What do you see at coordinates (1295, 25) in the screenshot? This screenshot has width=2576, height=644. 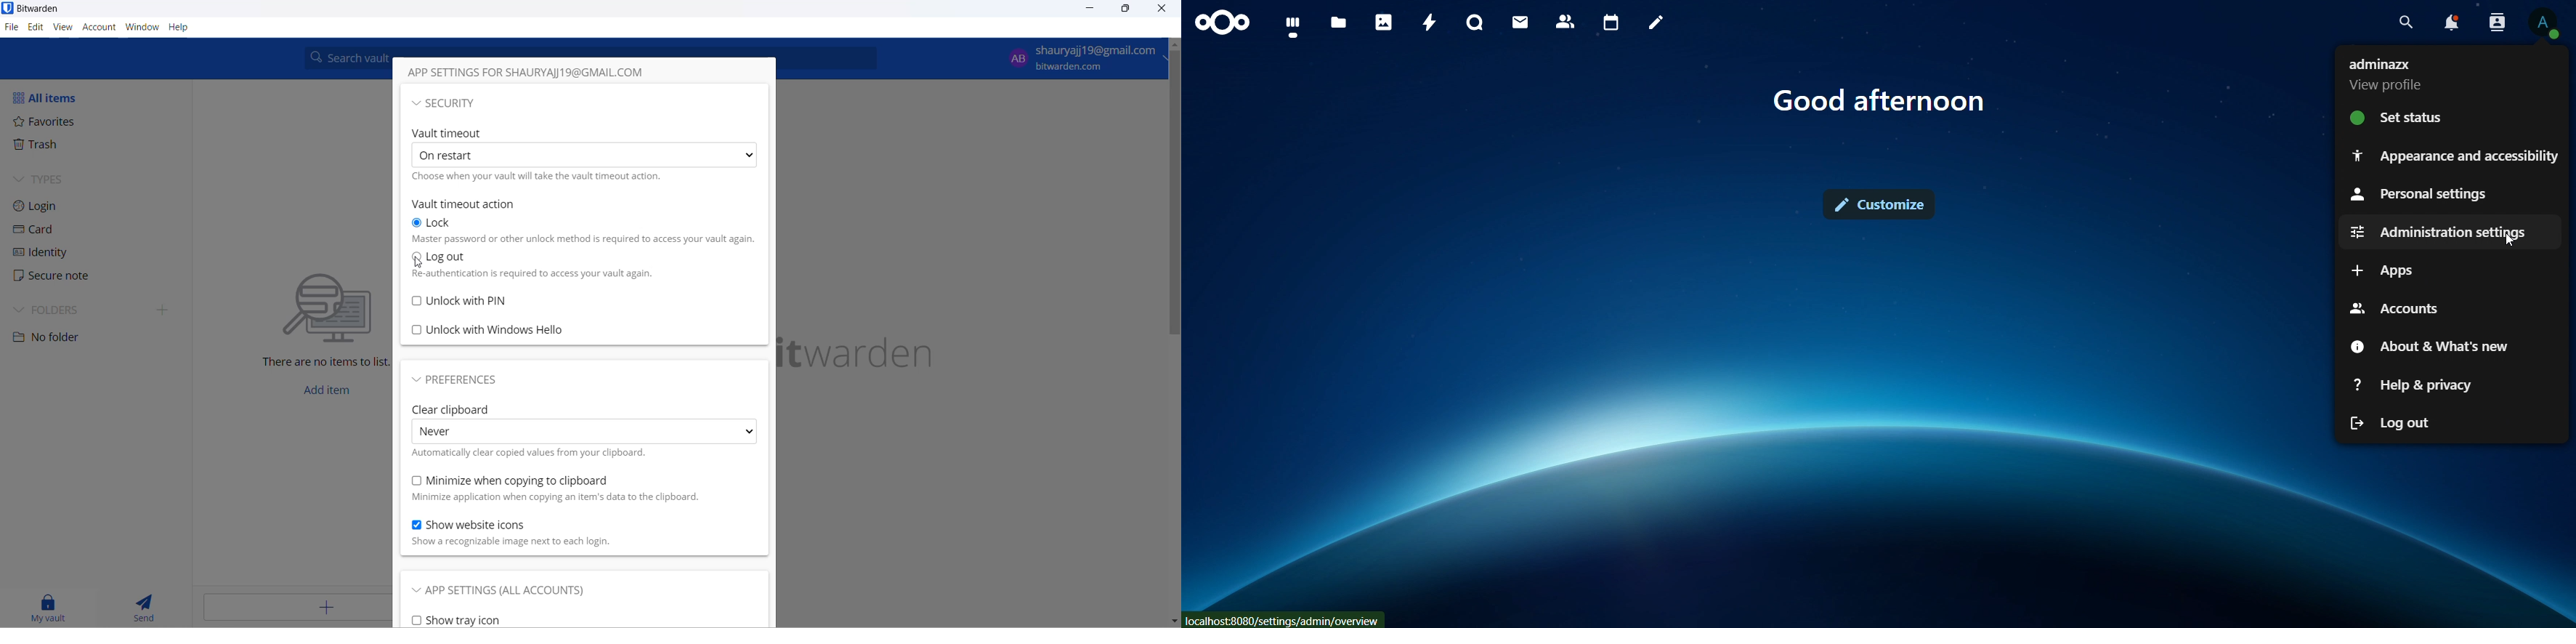 I see `dashboard` at bounding box center [1295, 25].